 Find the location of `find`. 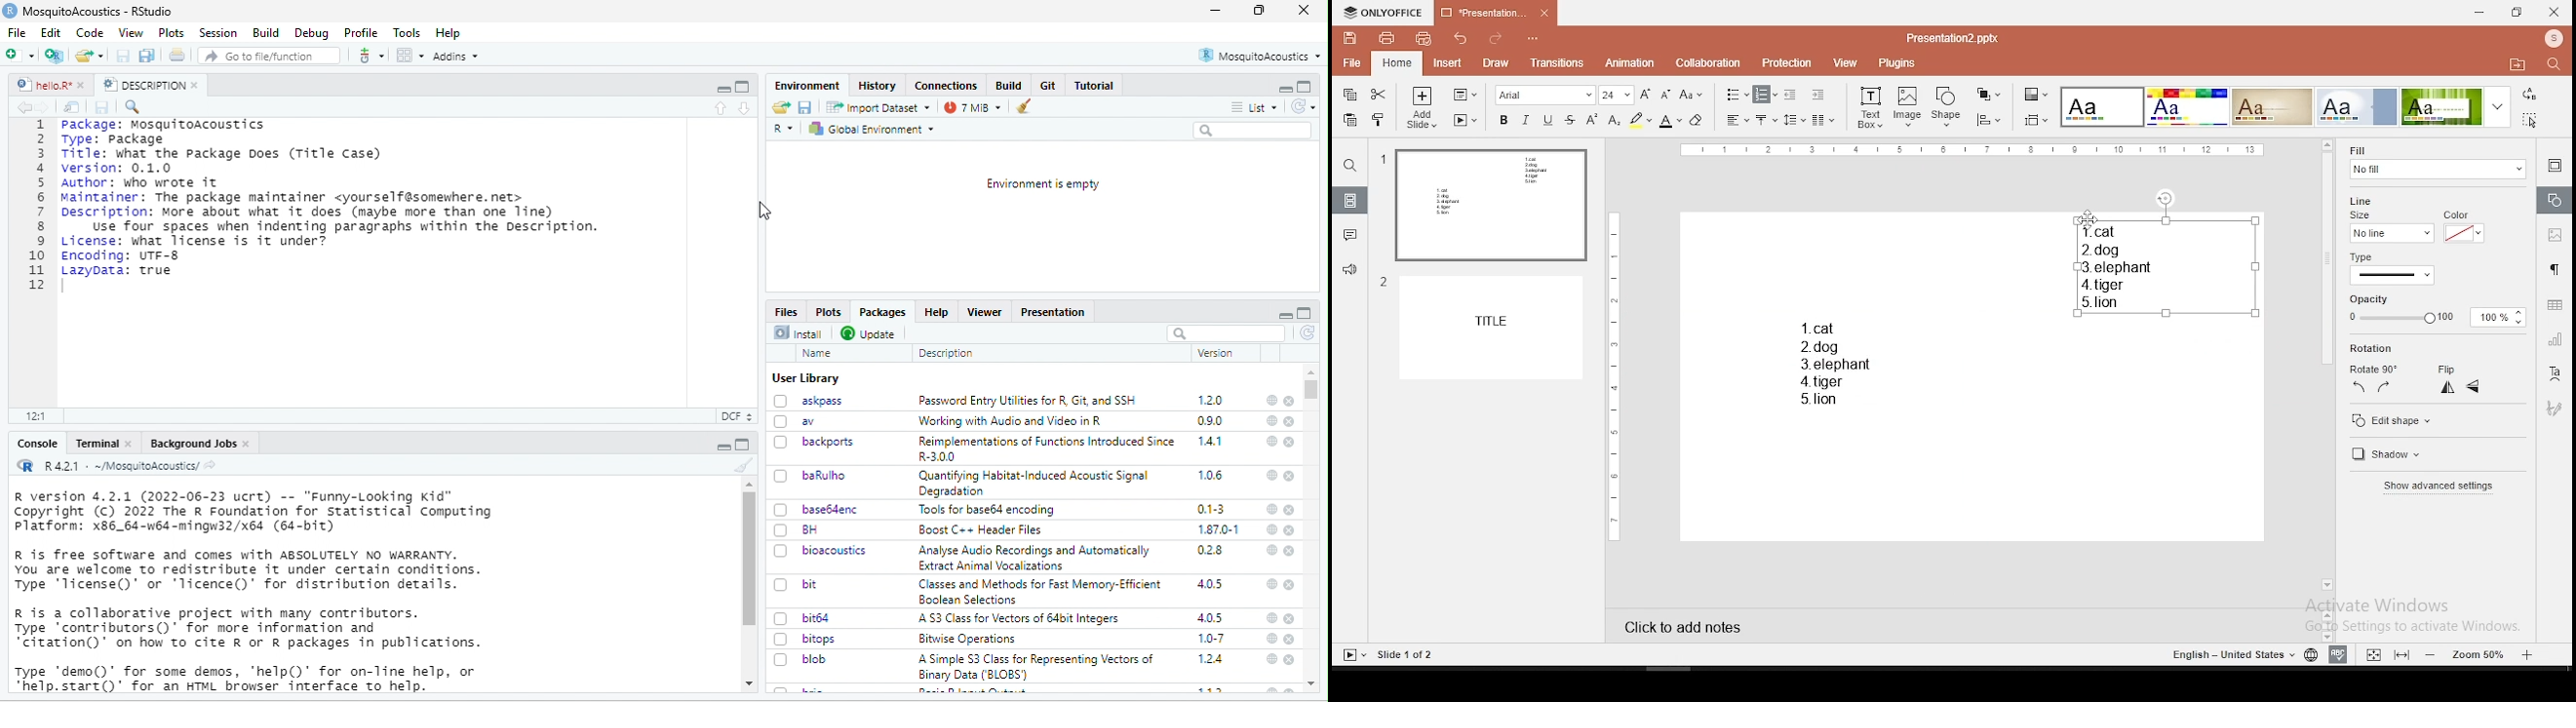

find is located at coordinates (135, 107).